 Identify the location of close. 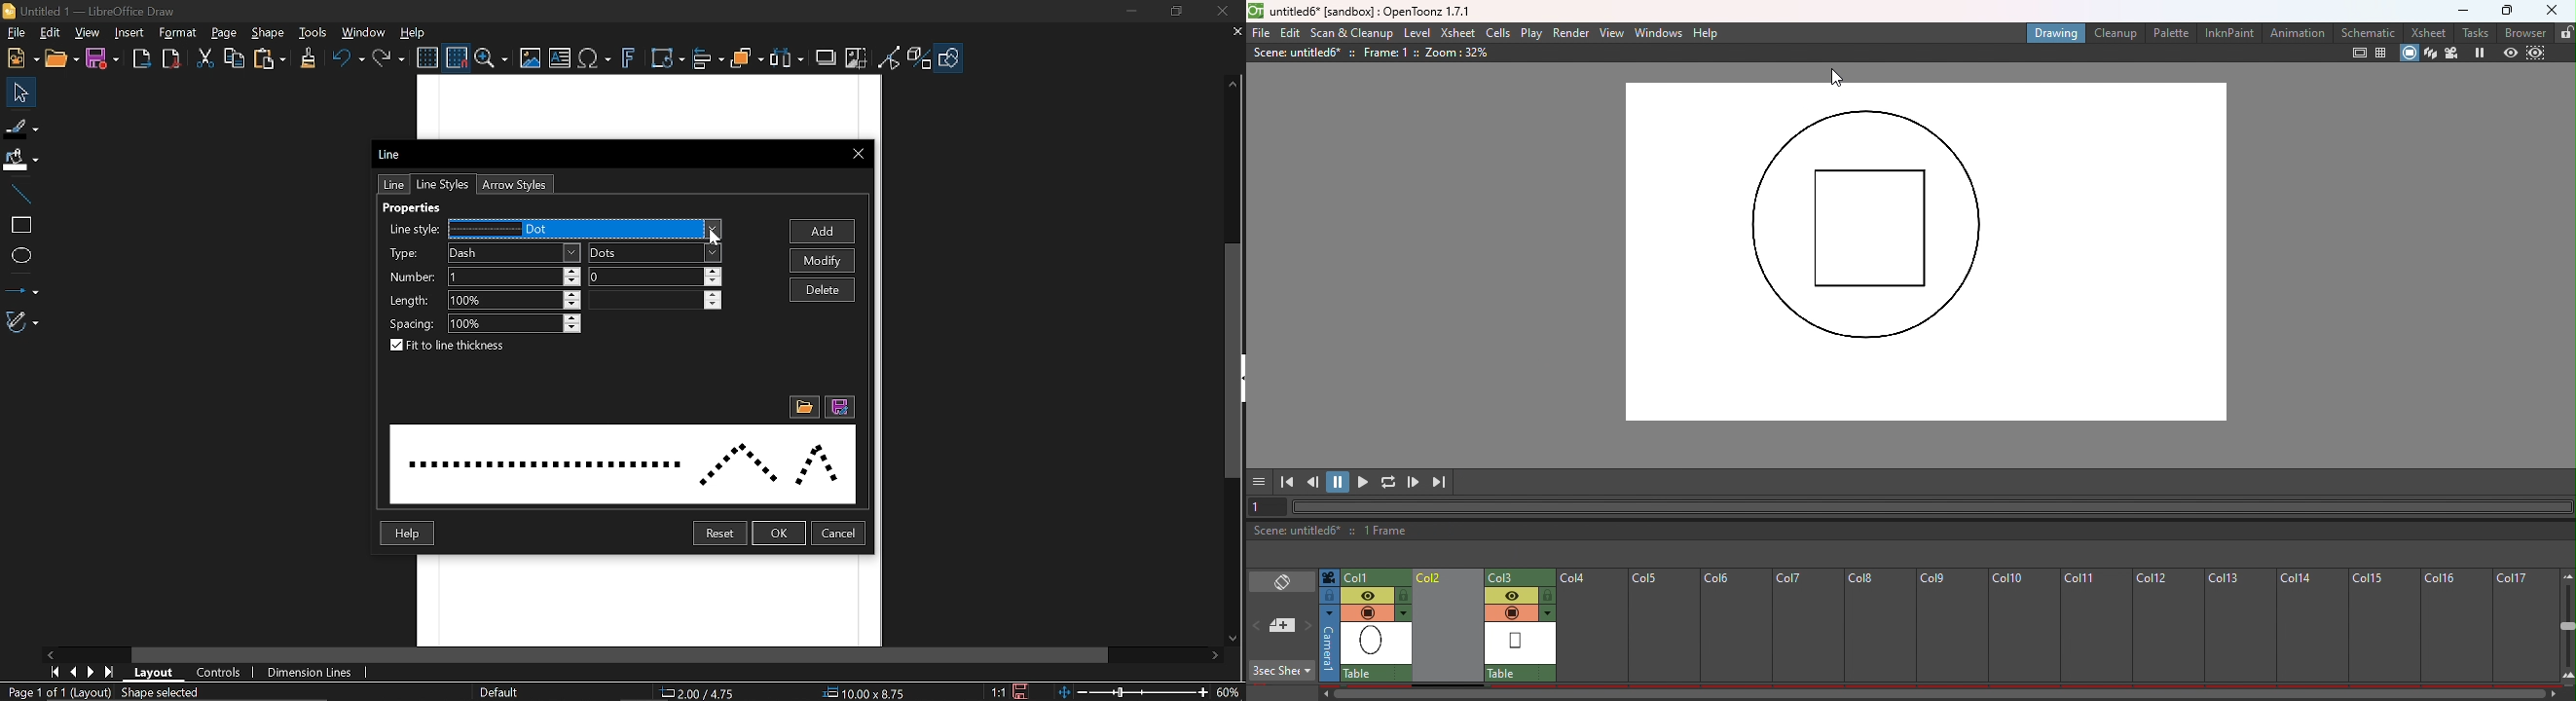
(1222, 12).